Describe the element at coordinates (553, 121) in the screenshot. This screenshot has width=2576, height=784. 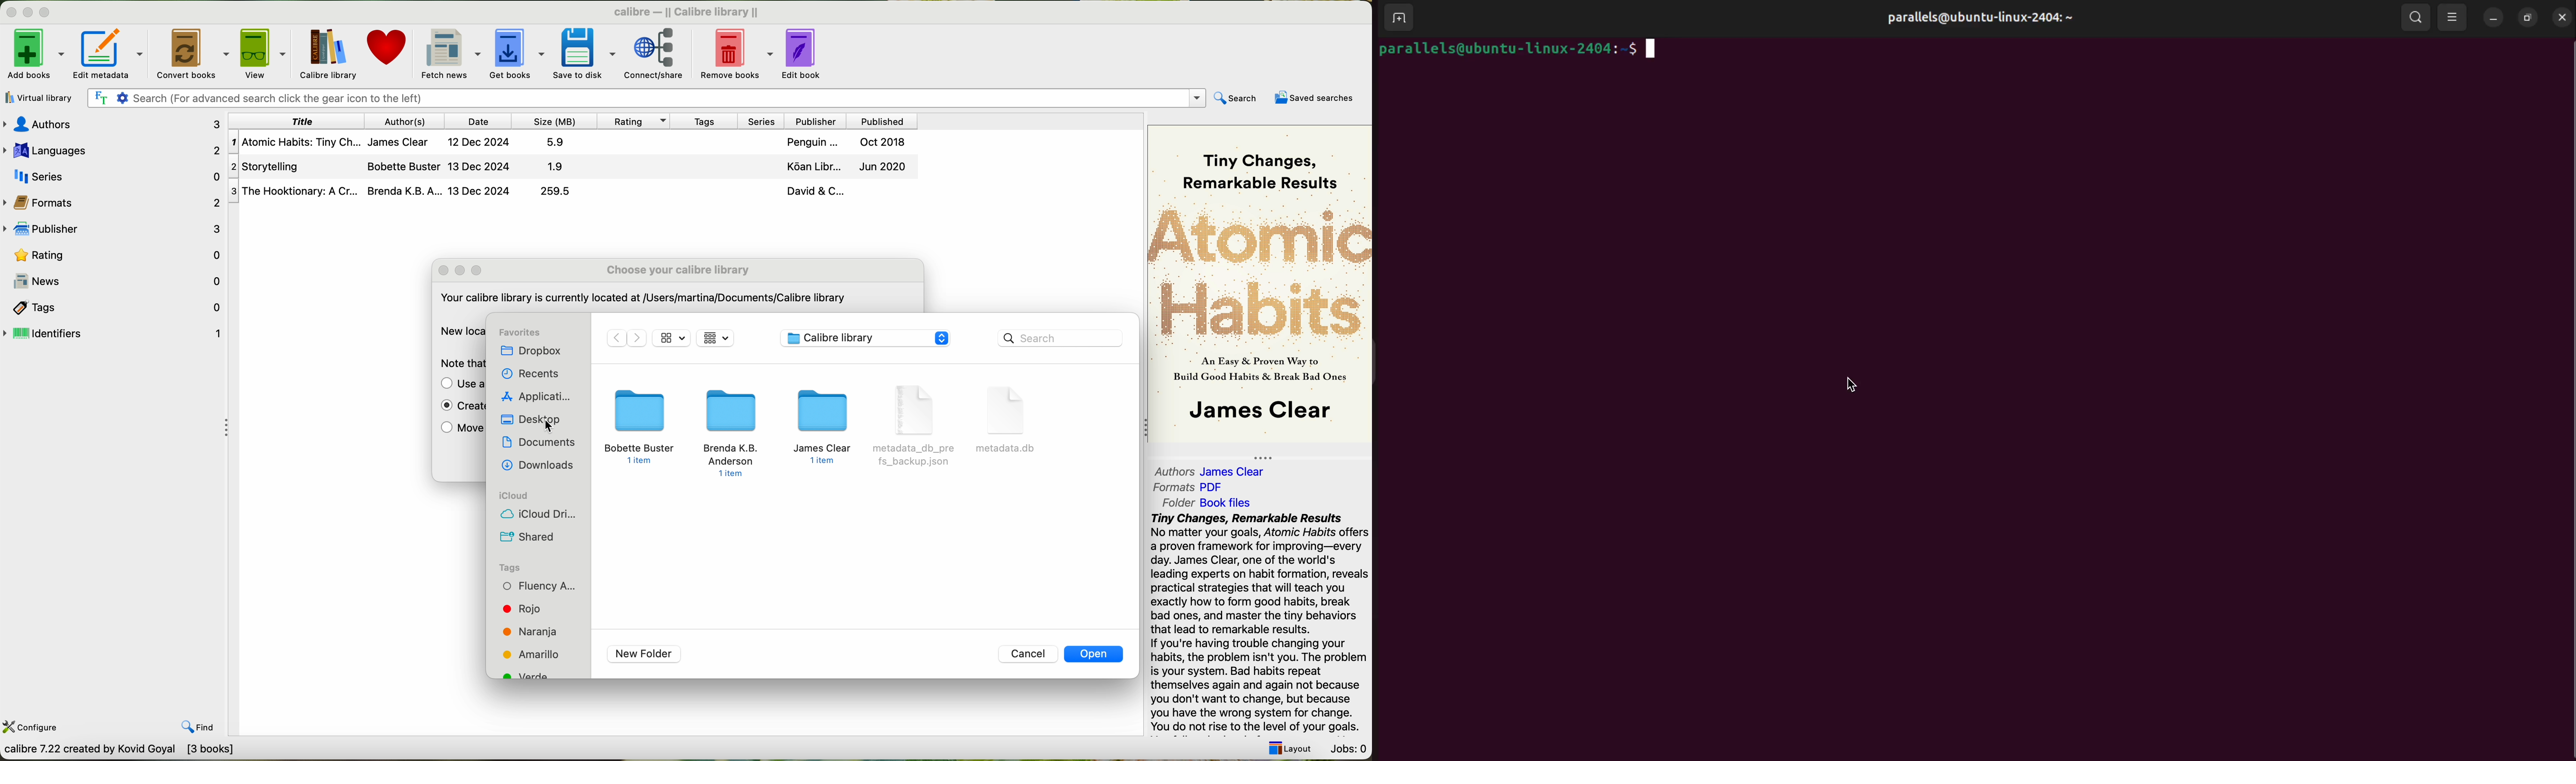
I see `size` at that location.